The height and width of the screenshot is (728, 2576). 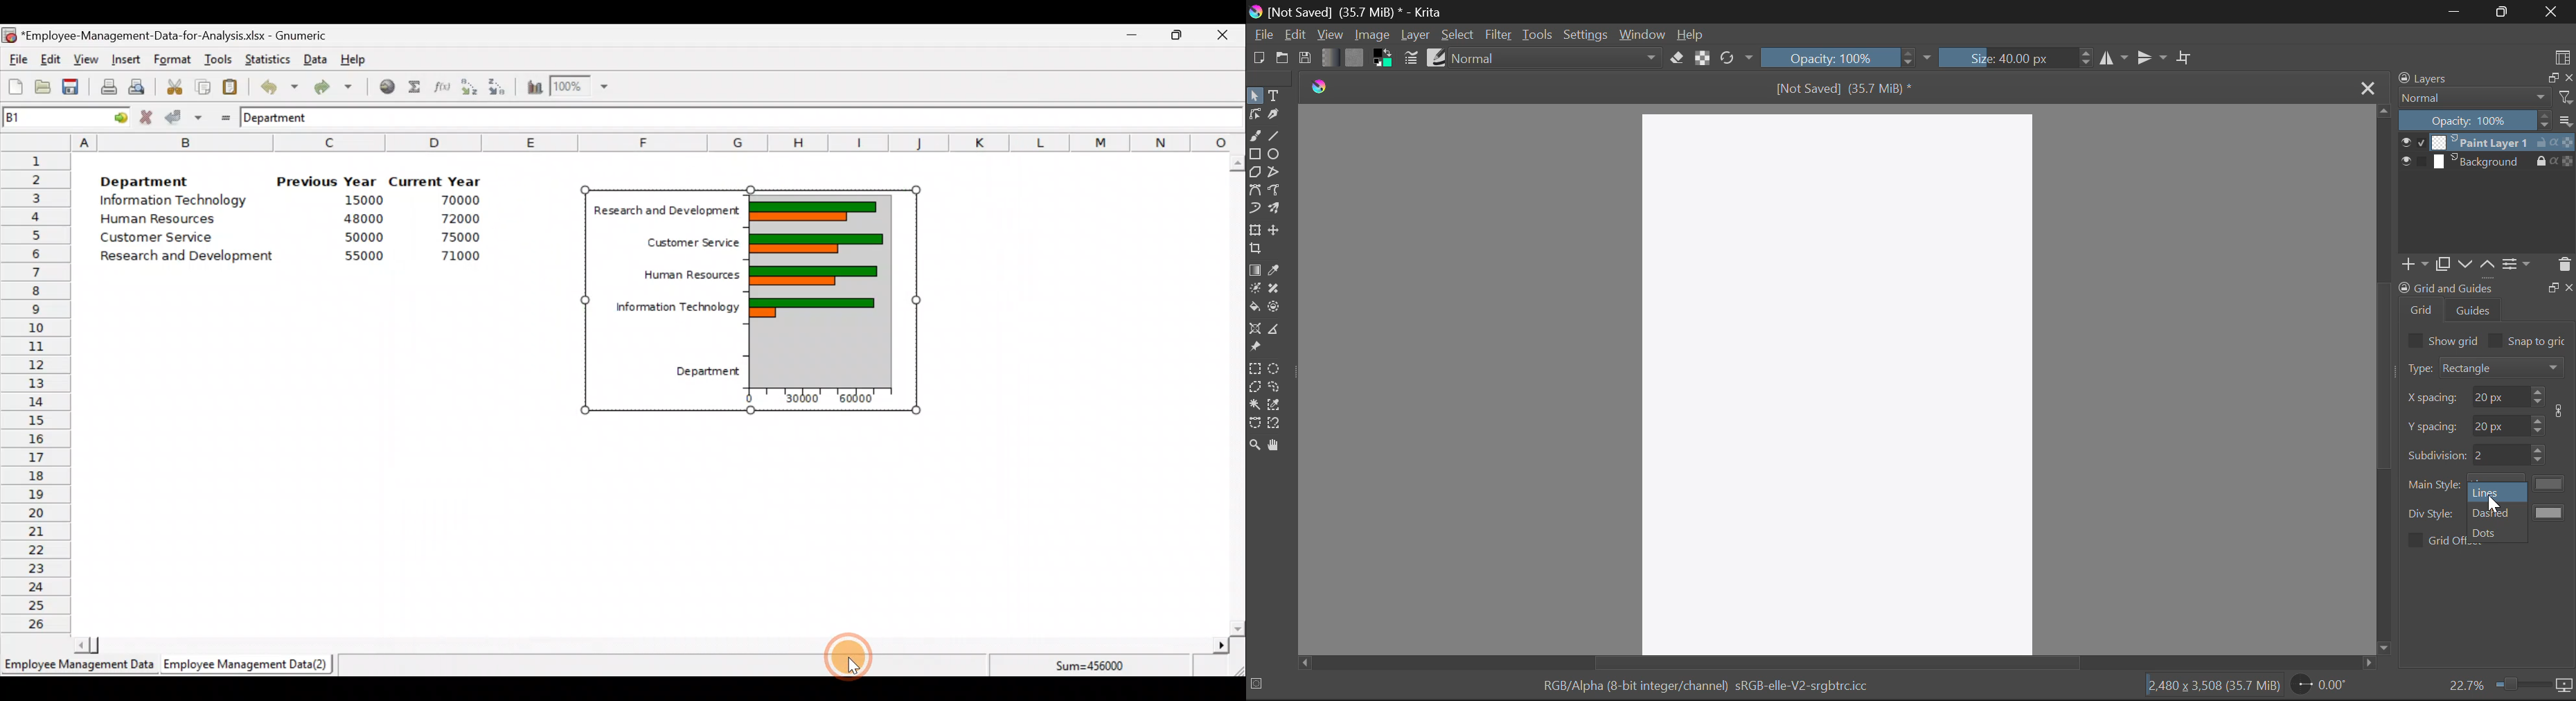 I want to click on Close, so click(x=2365, y=87).